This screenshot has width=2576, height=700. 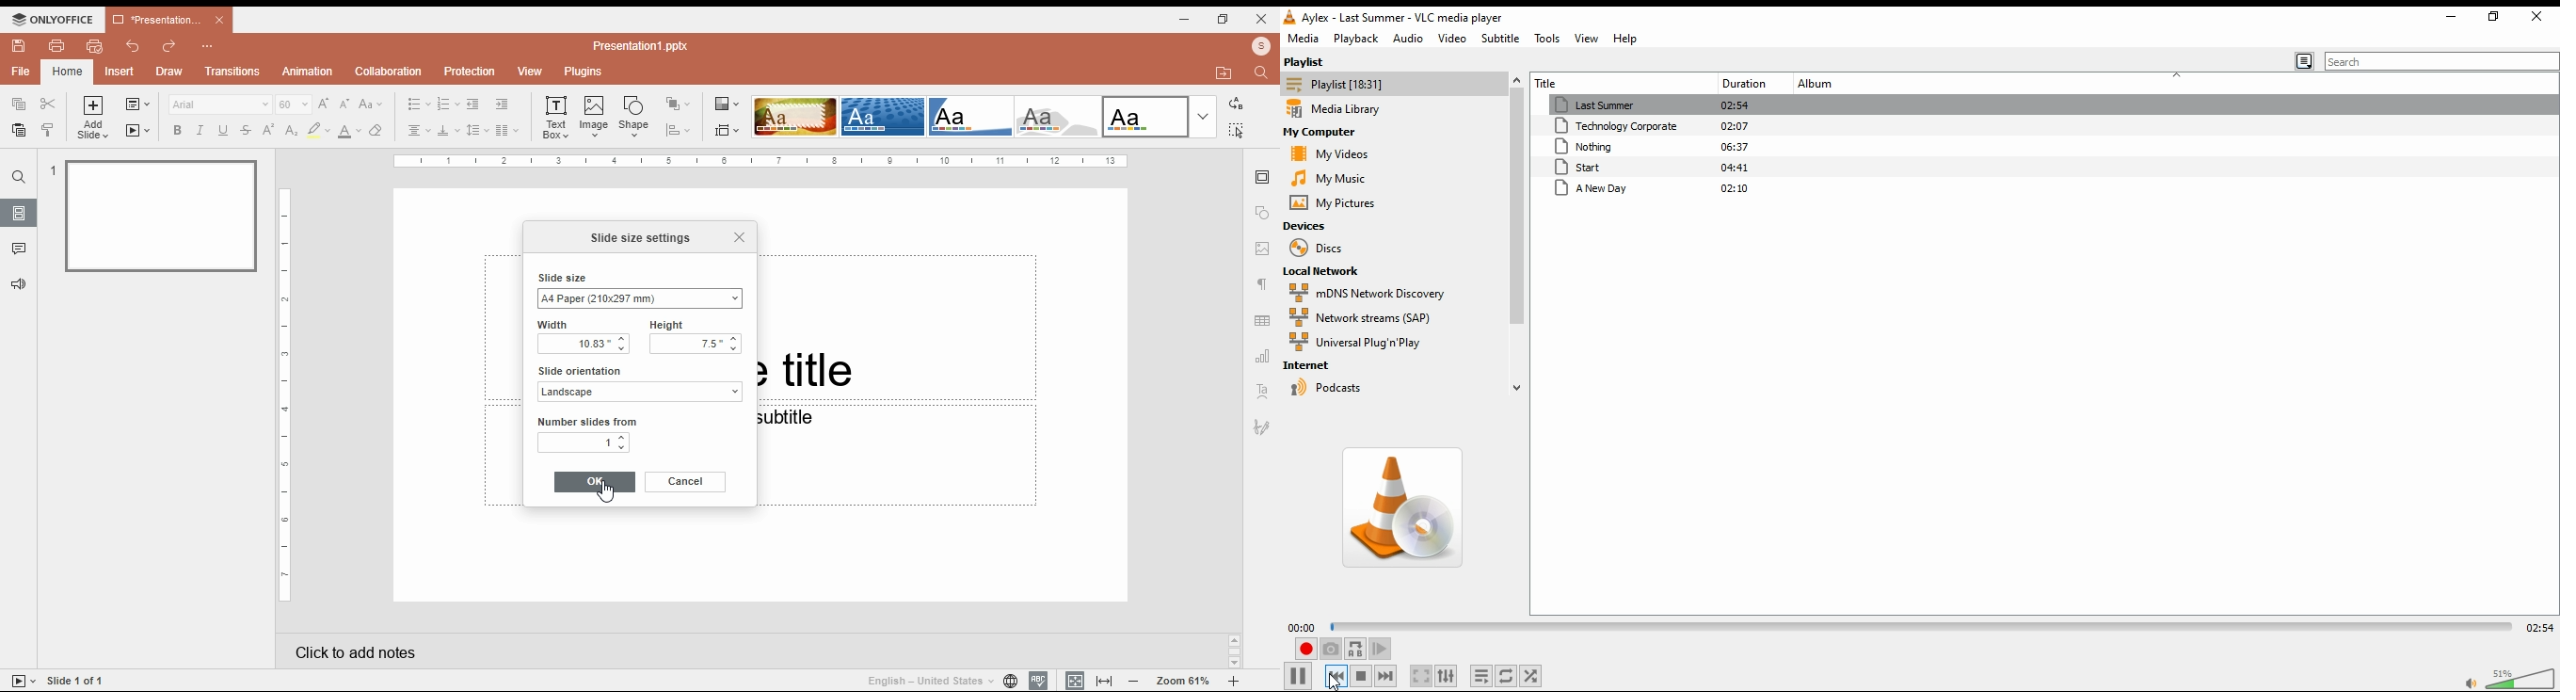 What do you see at coordinates (154, 214) in the screenshot?
I see `slide 1` at bounding box center [154, 214].